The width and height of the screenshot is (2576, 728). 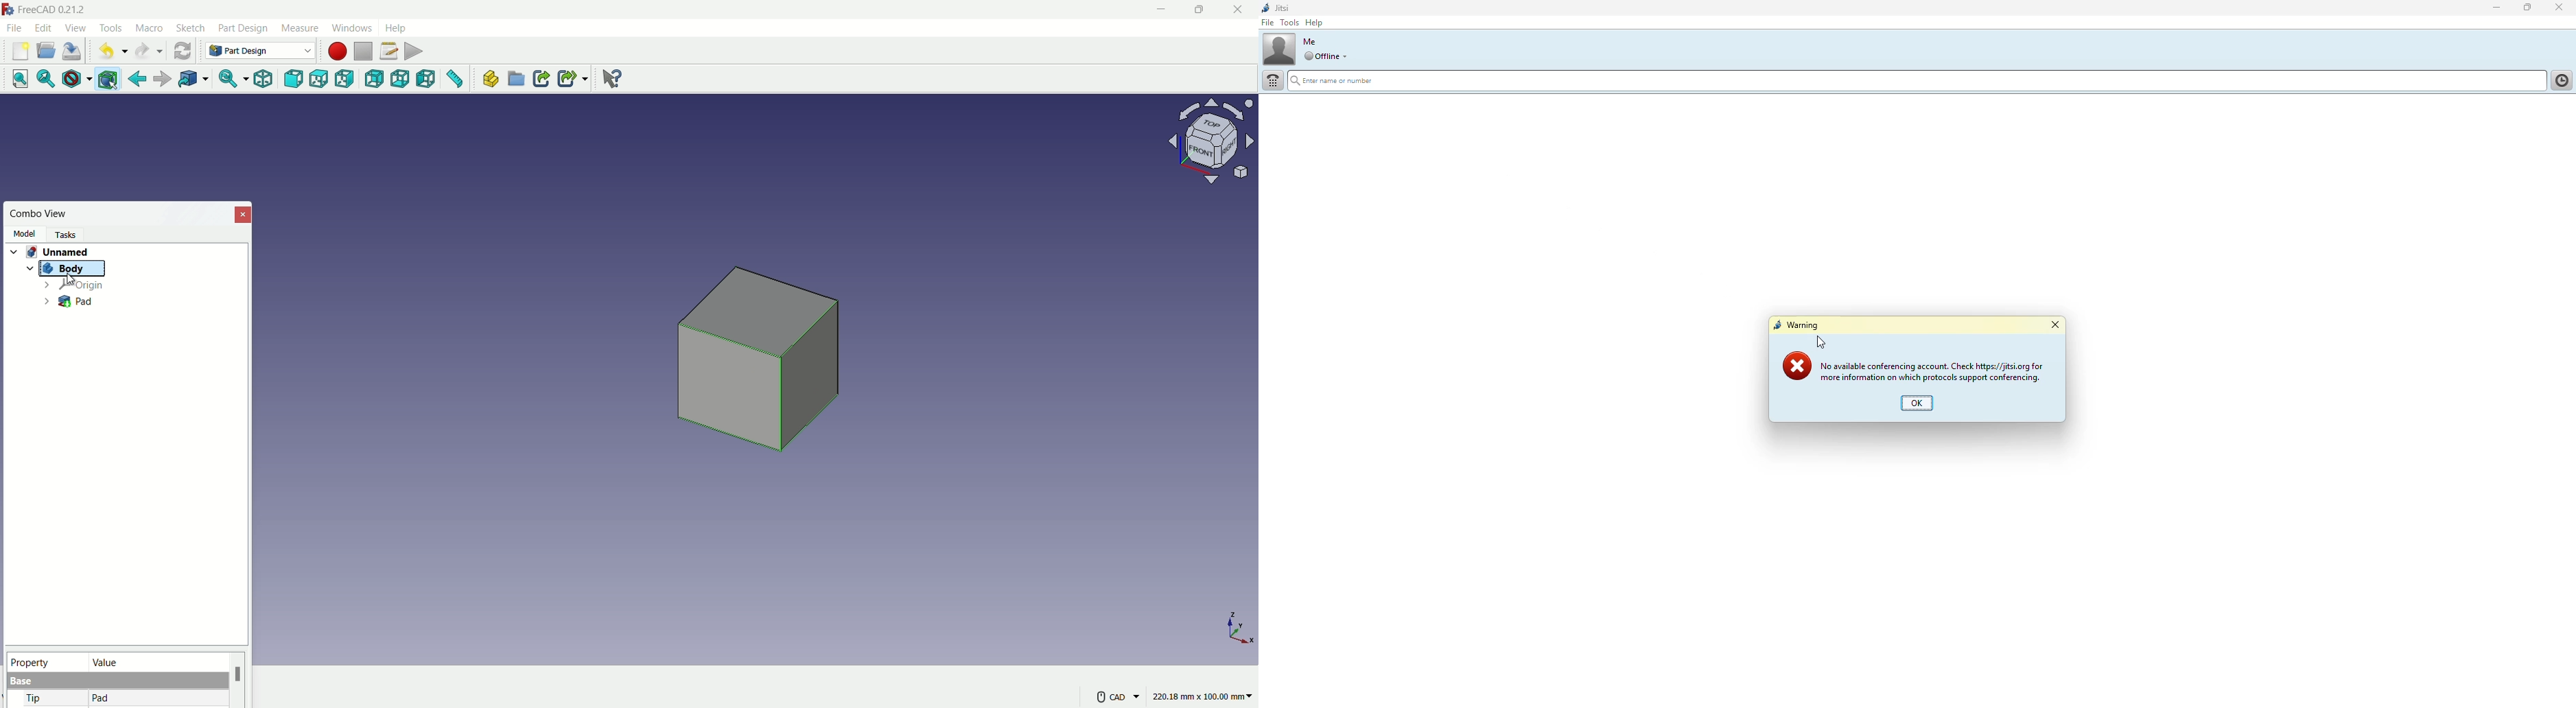 What do you see at coordinates (182, 50) in the screenshot?
I see `refresh` at bounding box center [182, 50].